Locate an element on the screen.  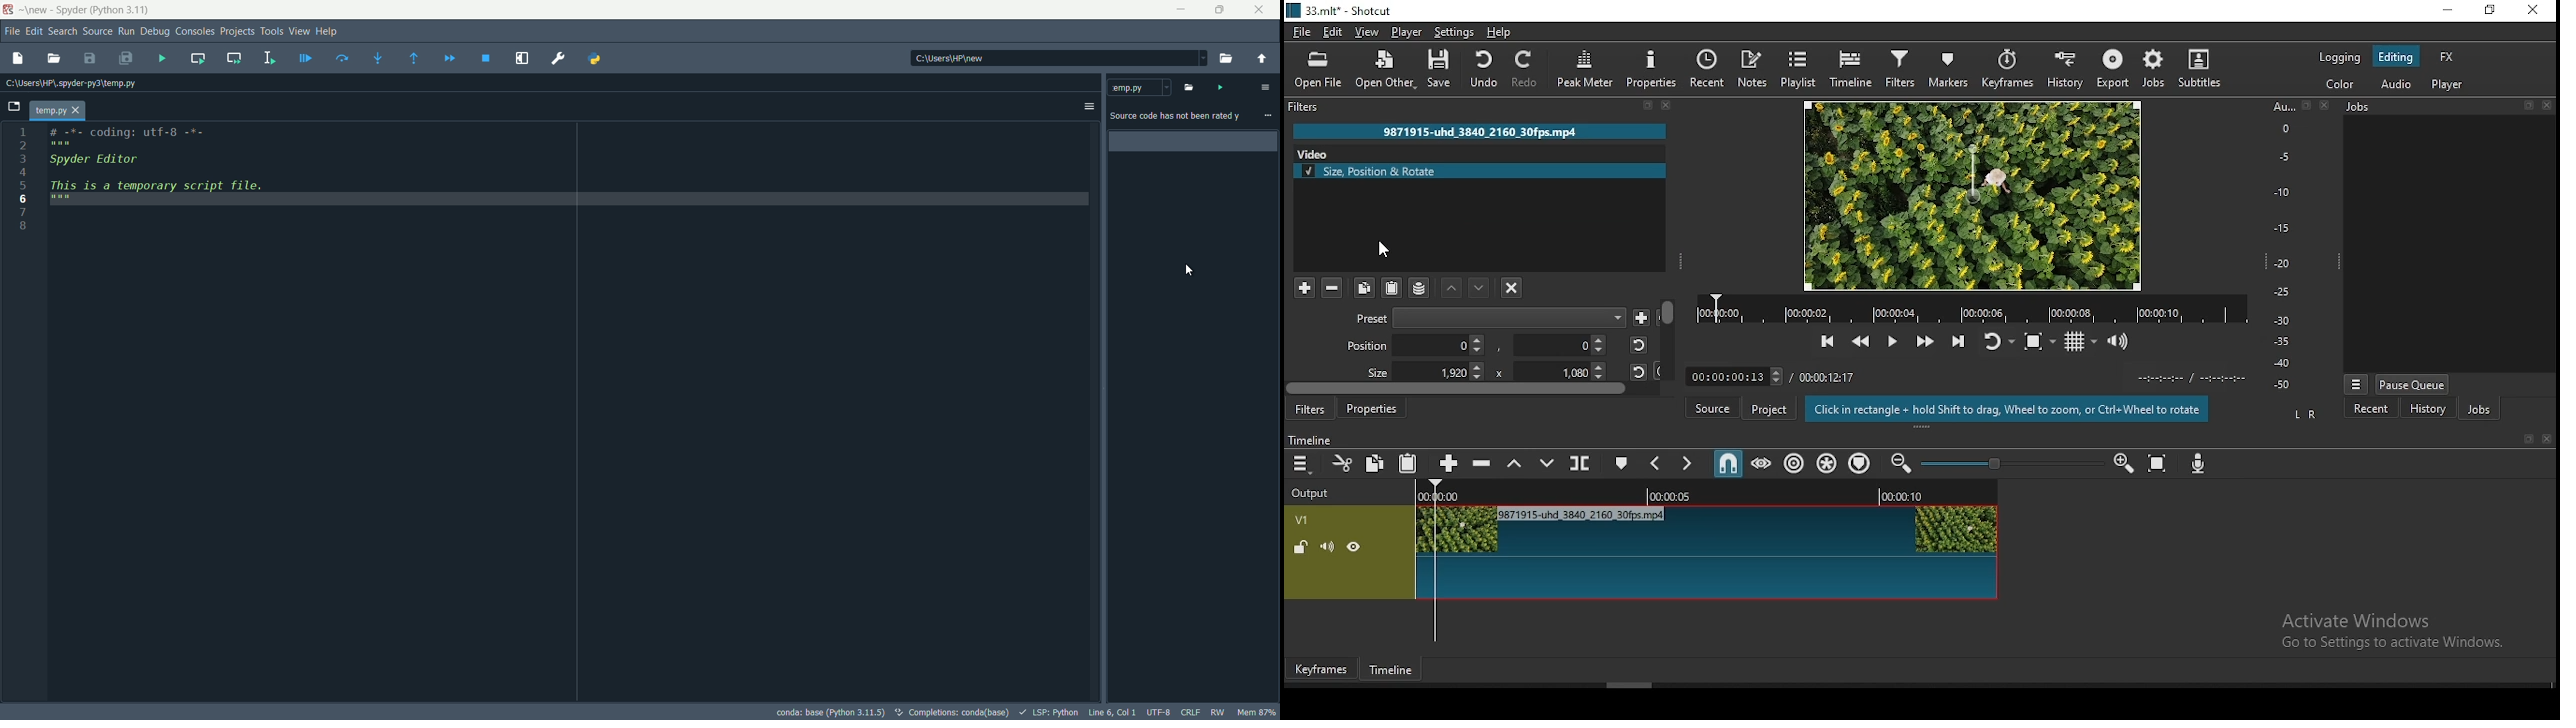
paste filter is located at coordinates (1392, 288).